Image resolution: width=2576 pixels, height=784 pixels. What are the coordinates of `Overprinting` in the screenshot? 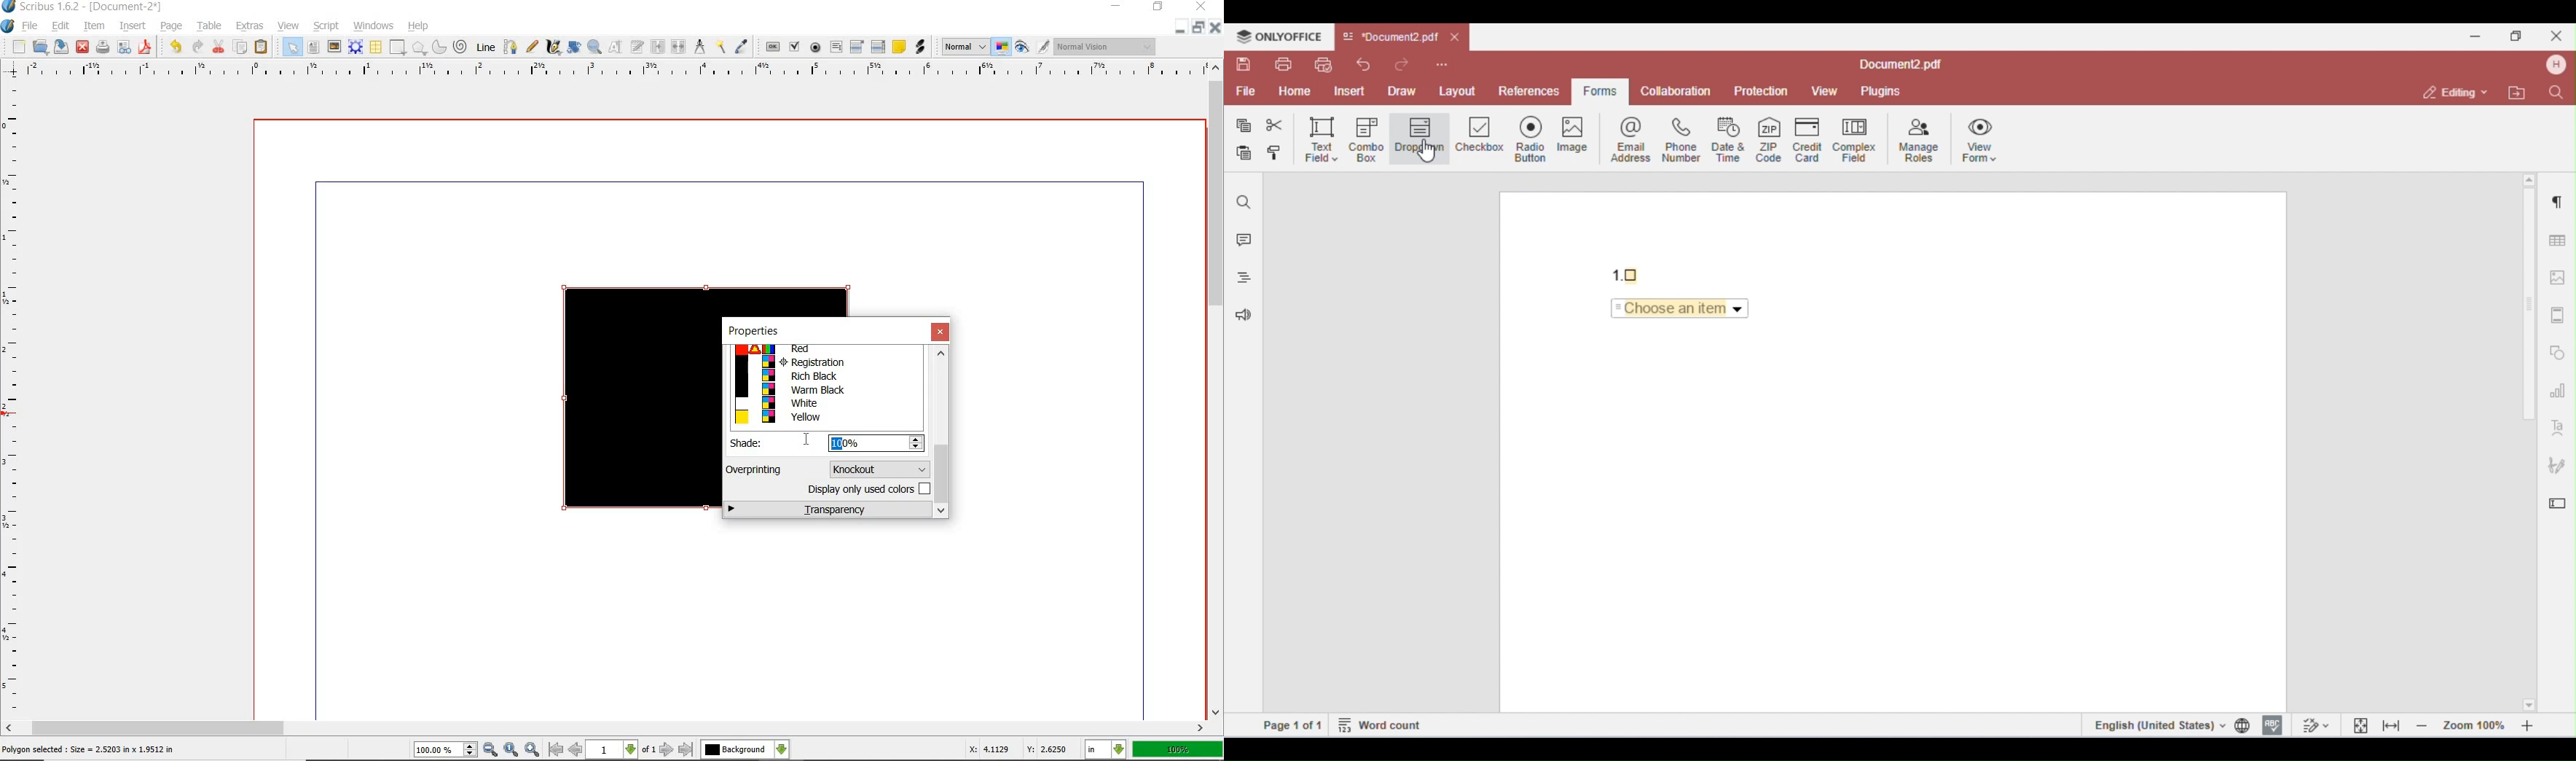 It's located at (755, 469).